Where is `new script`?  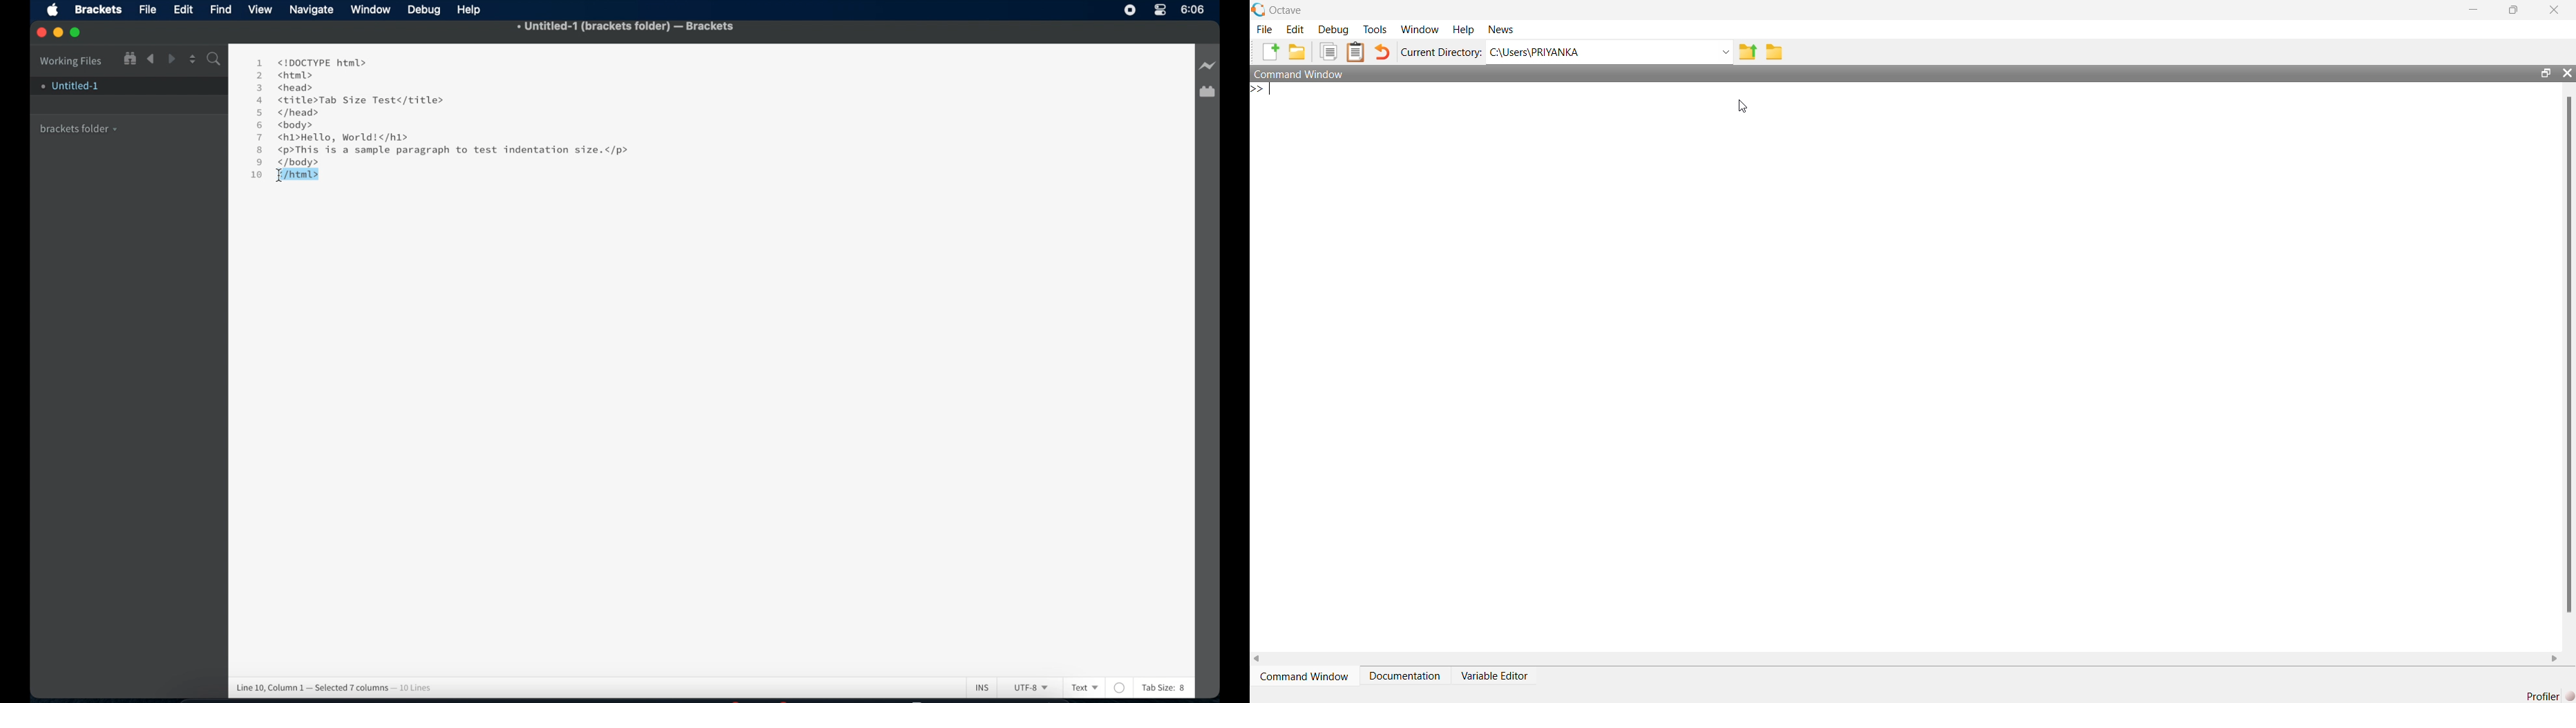
new script is located at coordinates (1267, 54).